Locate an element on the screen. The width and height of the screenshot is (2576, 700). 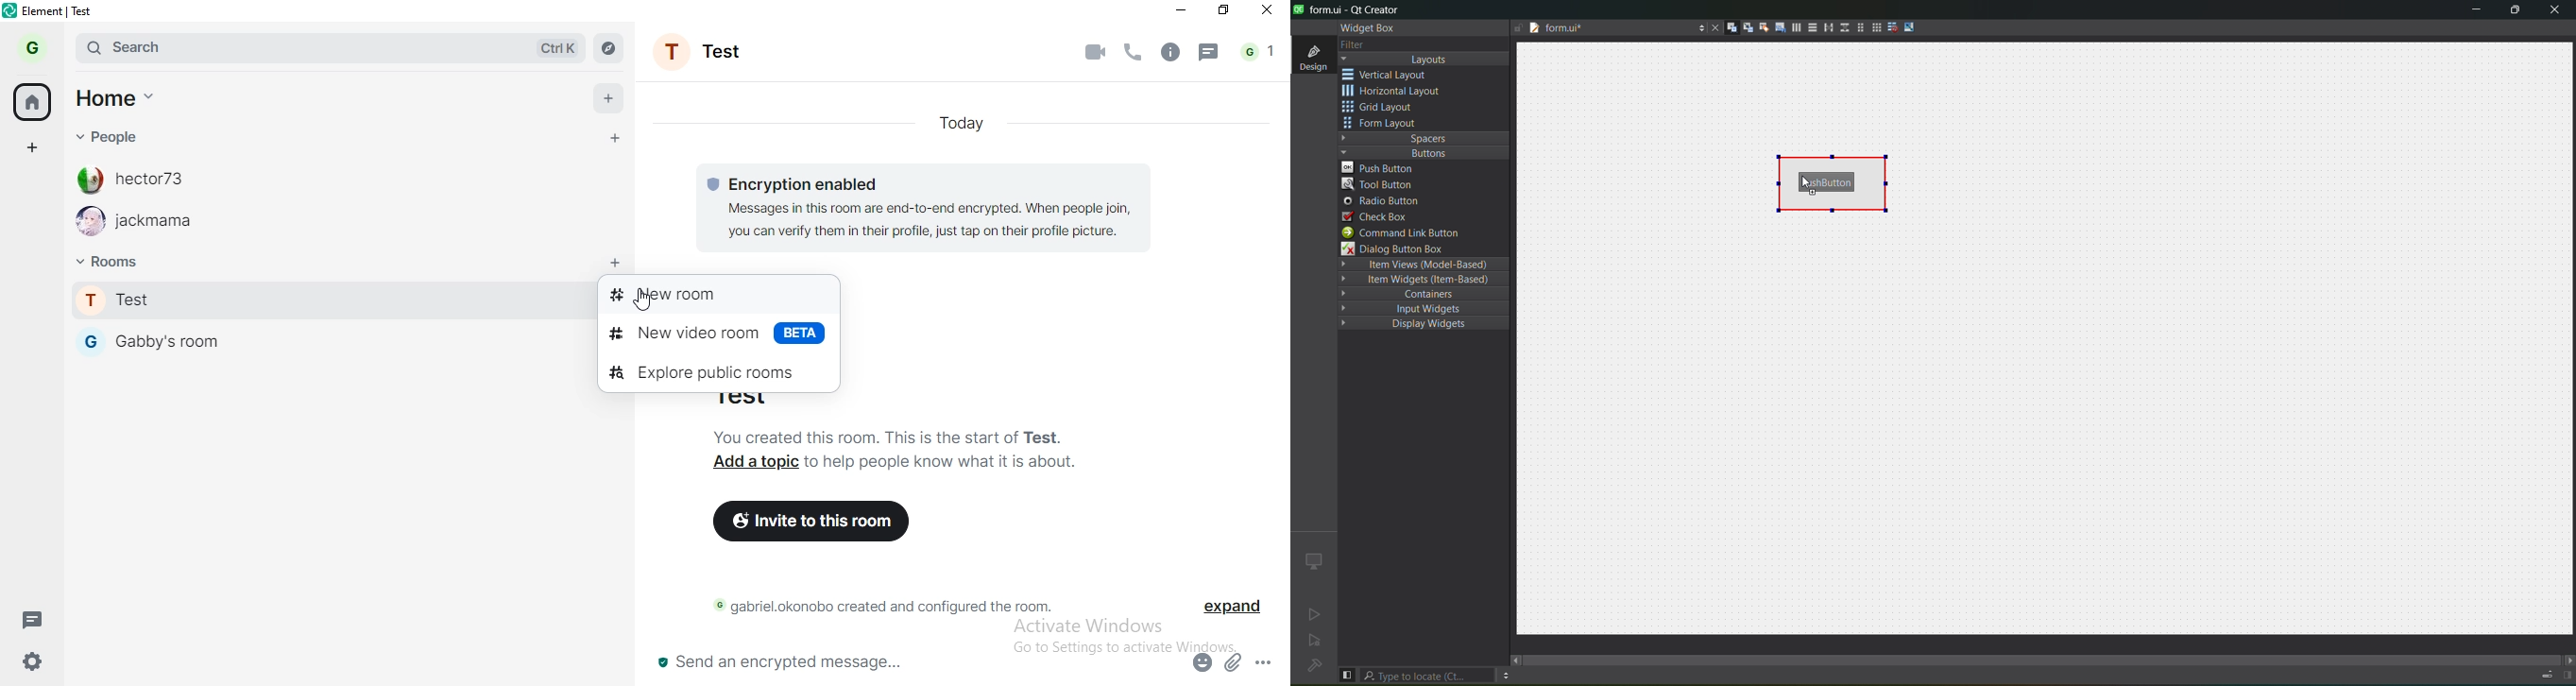
button is located at coordinates (1421, 153).